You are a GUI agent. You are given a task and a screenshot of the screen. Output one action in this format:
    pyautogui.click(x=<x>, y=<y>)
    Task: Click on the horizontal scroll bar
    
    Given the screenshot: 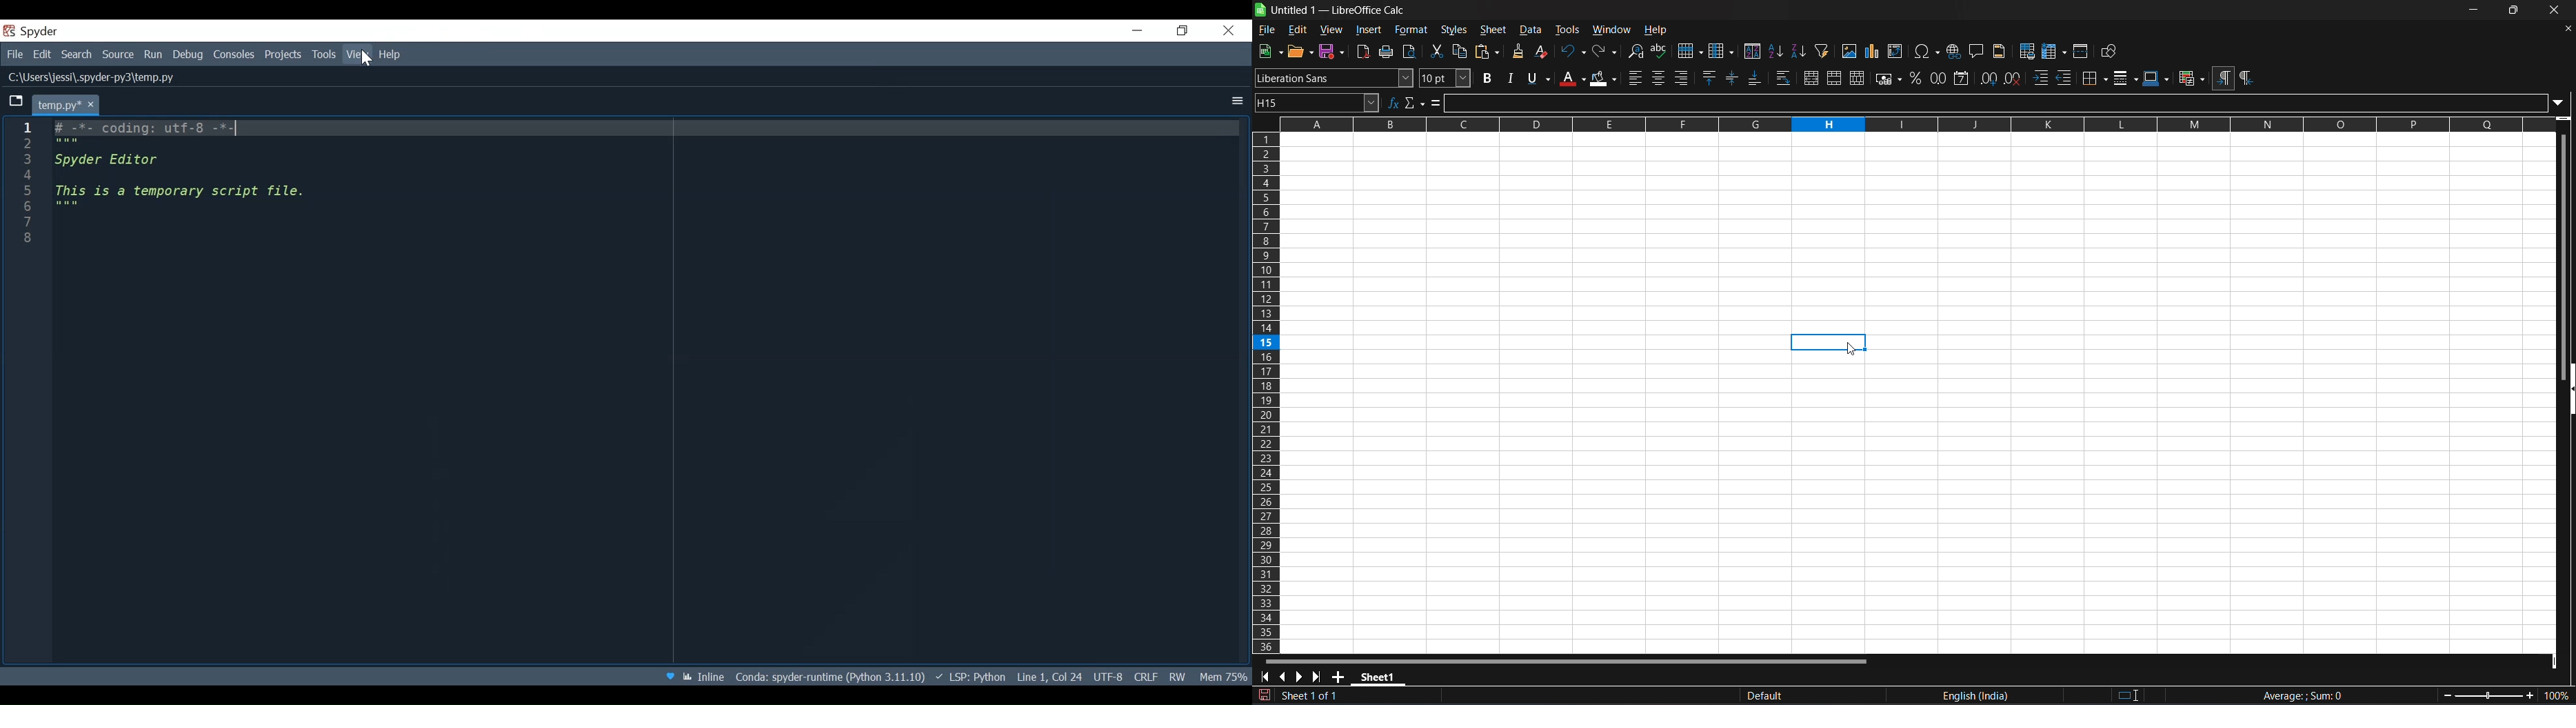 What is the action you would take?
    pyautogui.click(x=1568, y=660)
    